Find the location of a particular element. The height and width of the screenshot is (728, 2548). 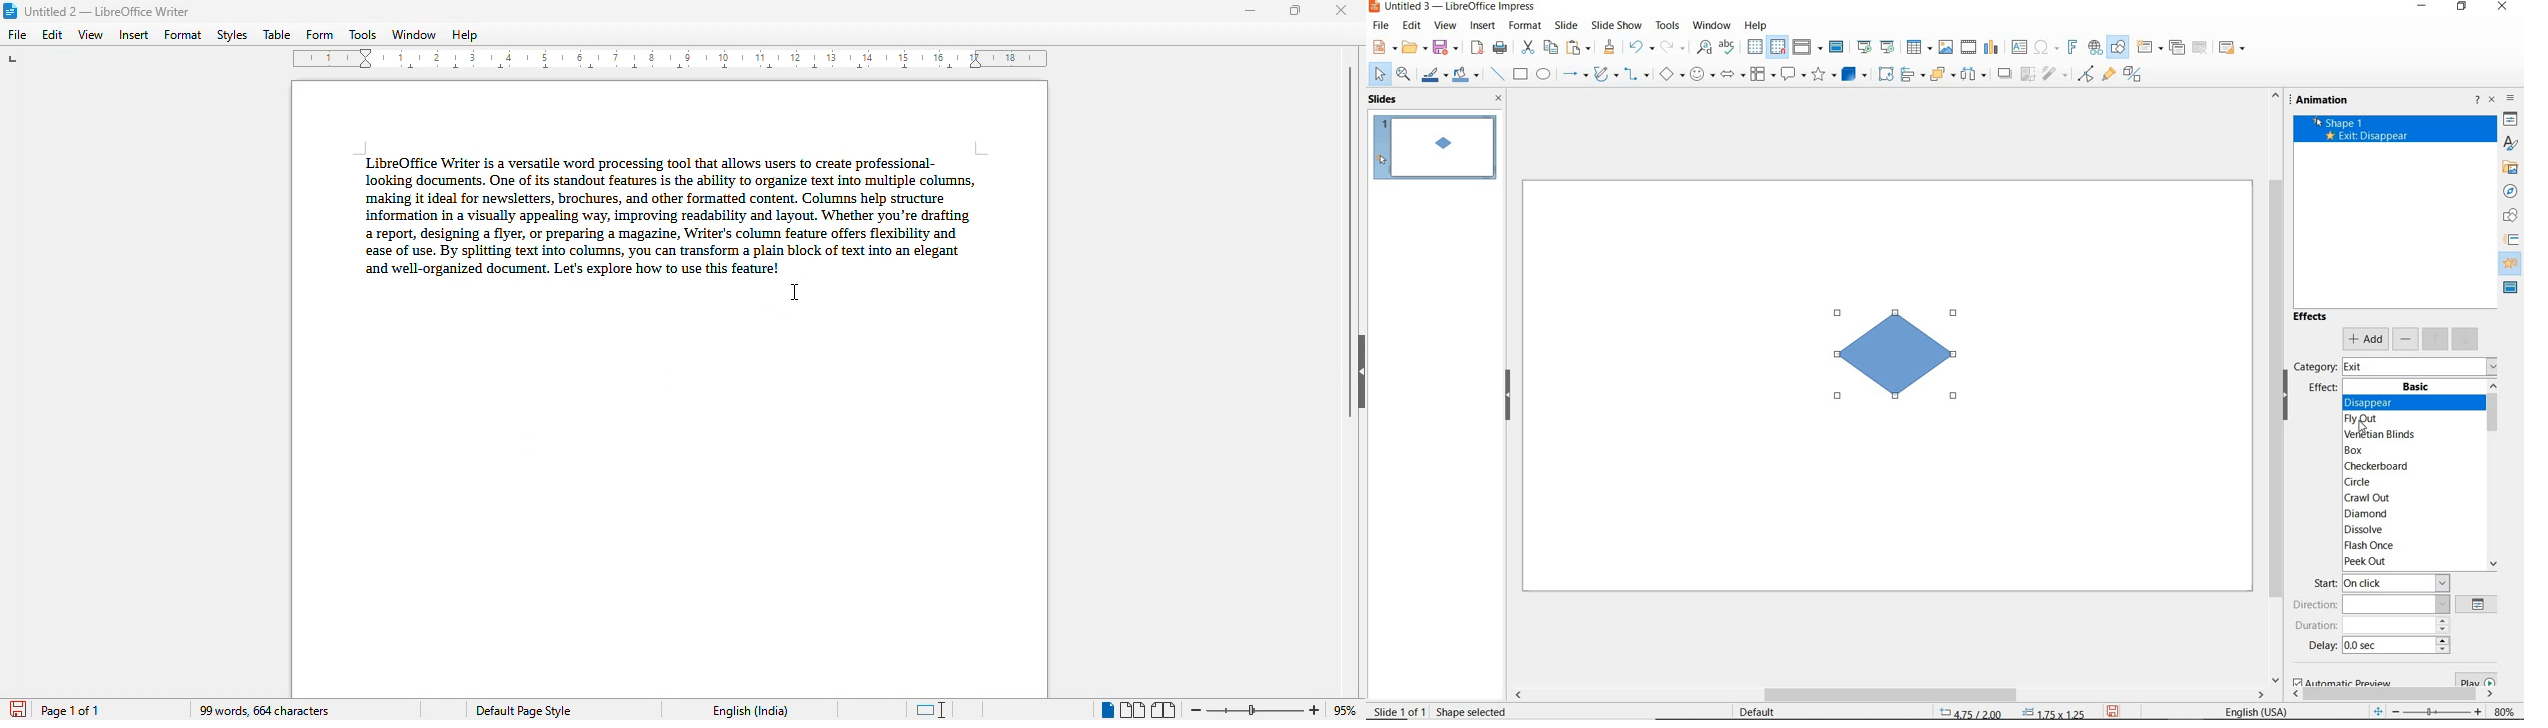

spelling is located at coordinates (1730, 48).